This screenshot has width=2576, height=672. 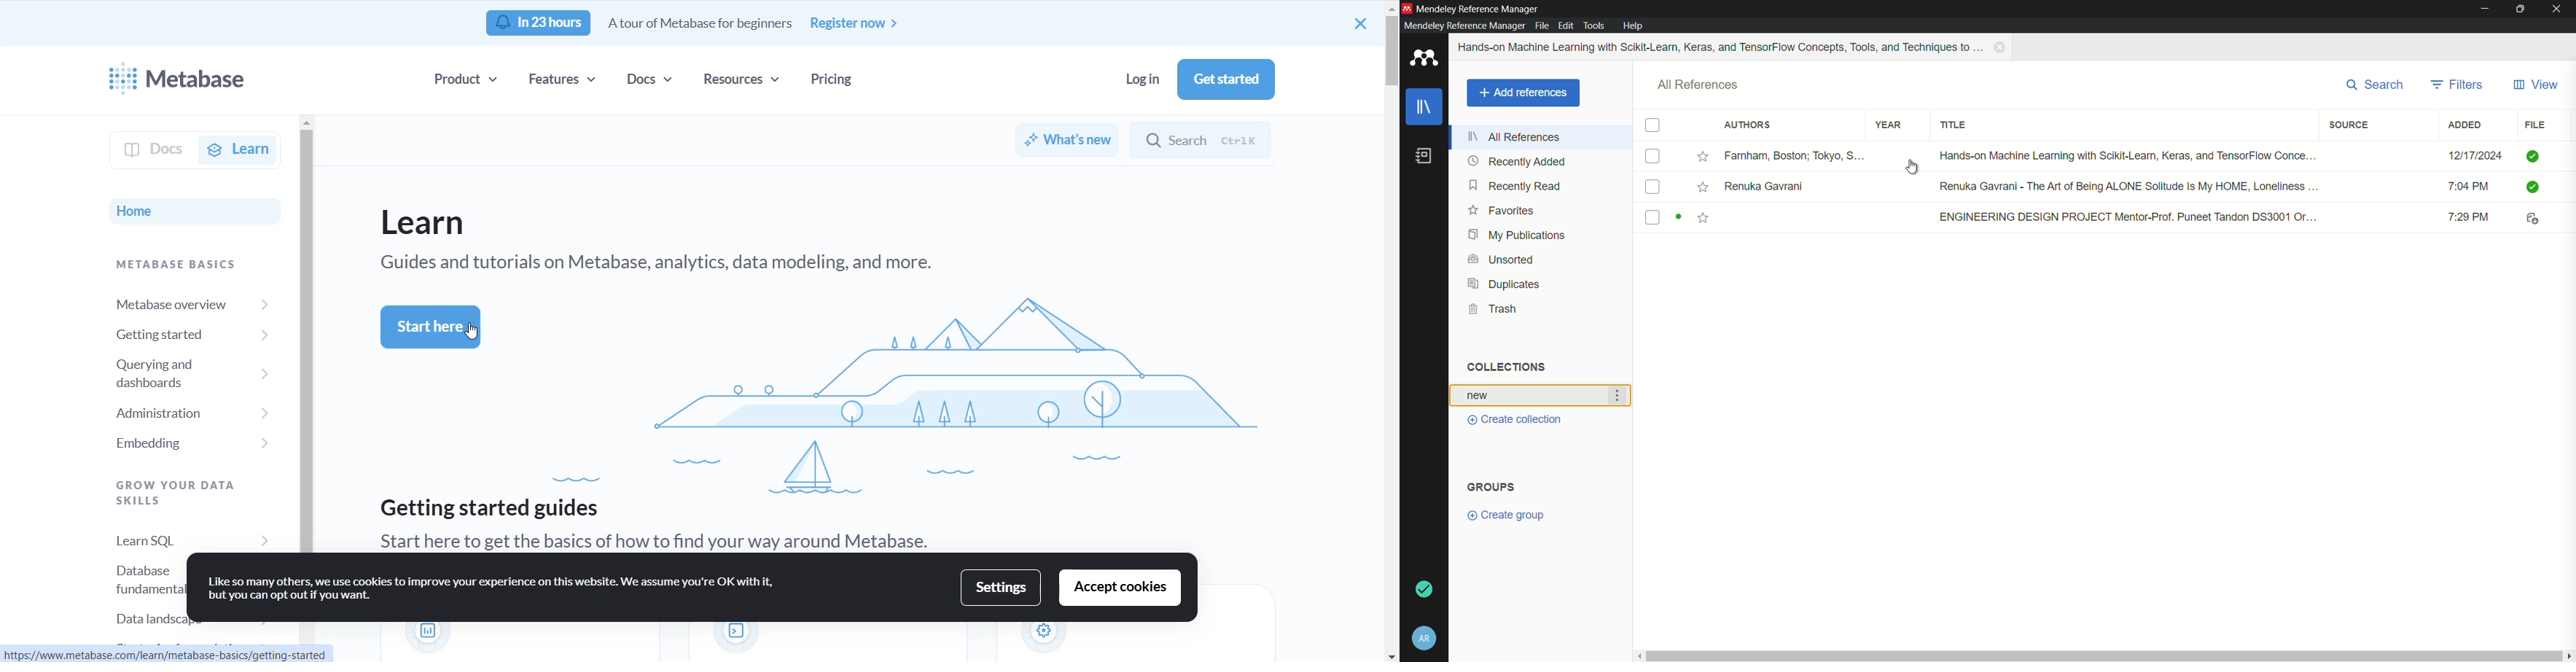 What do you see at coordinates (1653, 126) in the screenshot?
I see `check box` at bounding box center [1653, 126].